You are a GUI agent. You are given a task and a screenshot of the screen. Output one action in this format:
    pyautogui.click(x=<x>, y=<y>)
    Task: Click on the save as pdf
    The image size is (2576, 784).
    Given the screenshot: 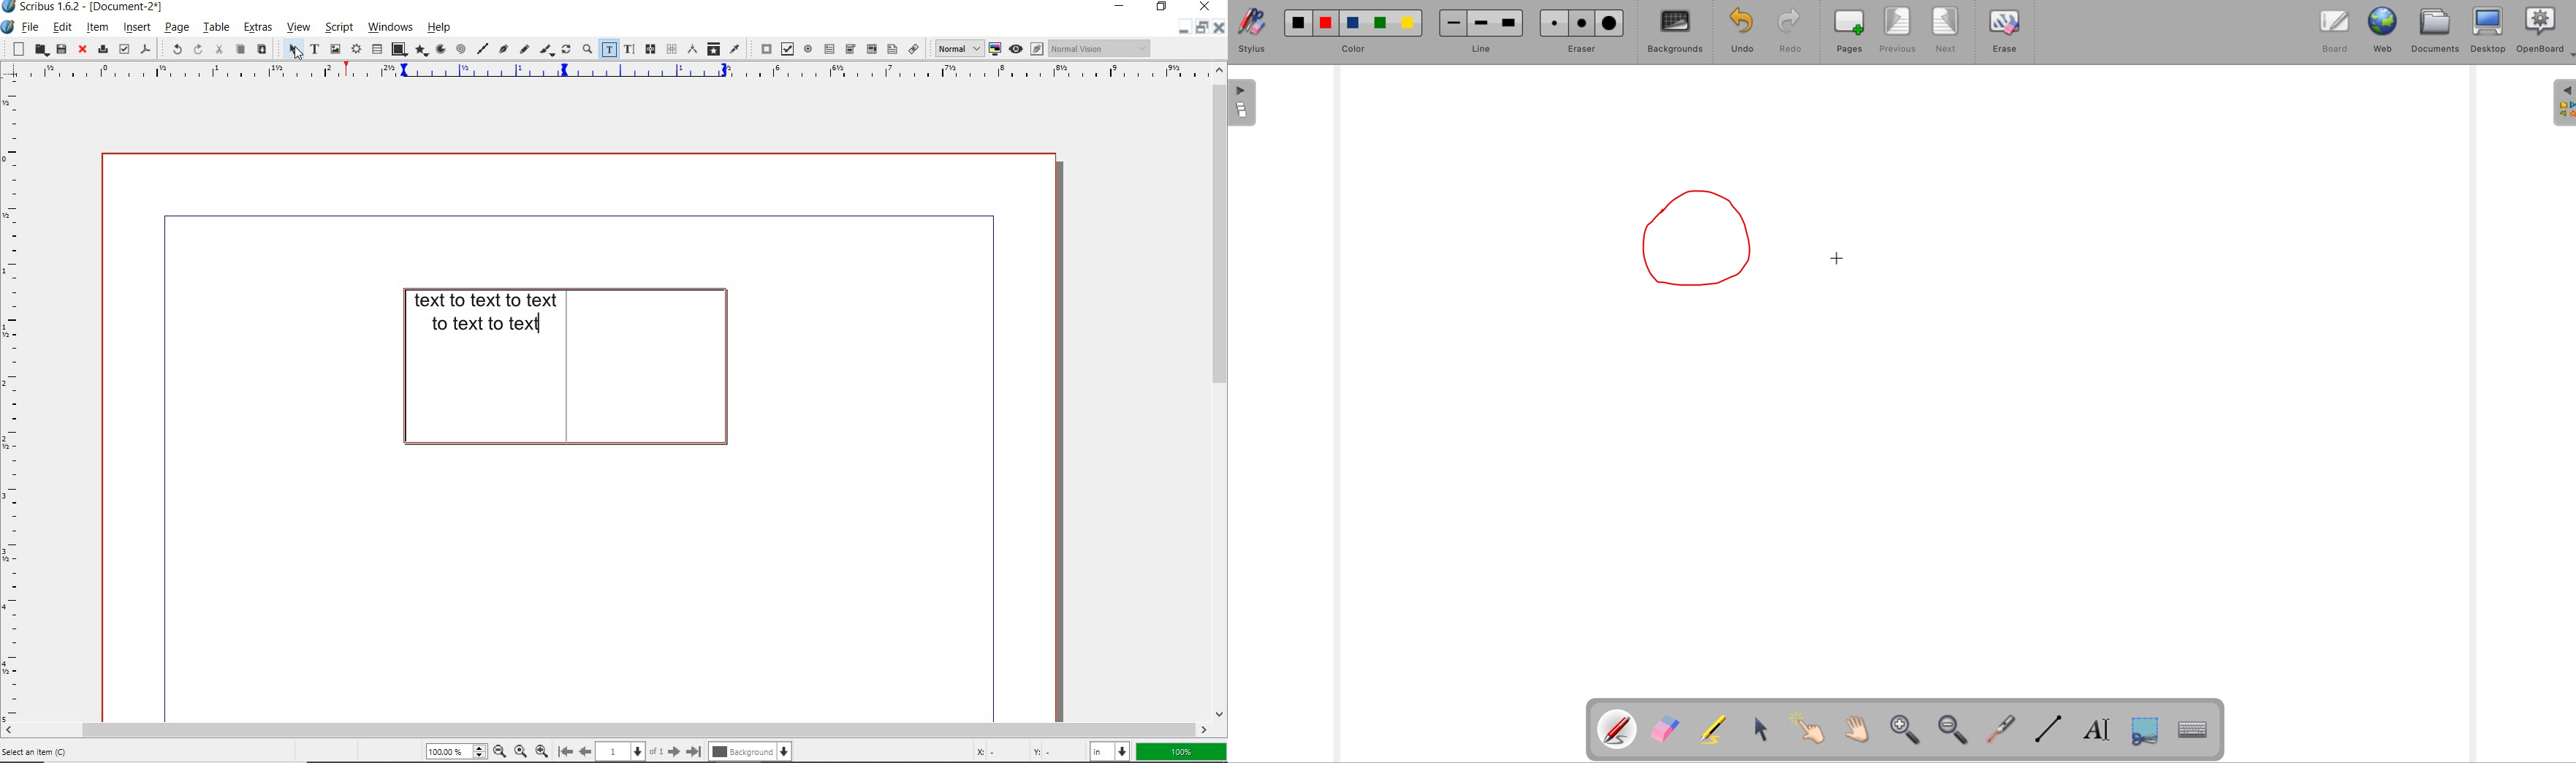 What is the action you would take?
    pyautogui.click(x=145, y=49)
    